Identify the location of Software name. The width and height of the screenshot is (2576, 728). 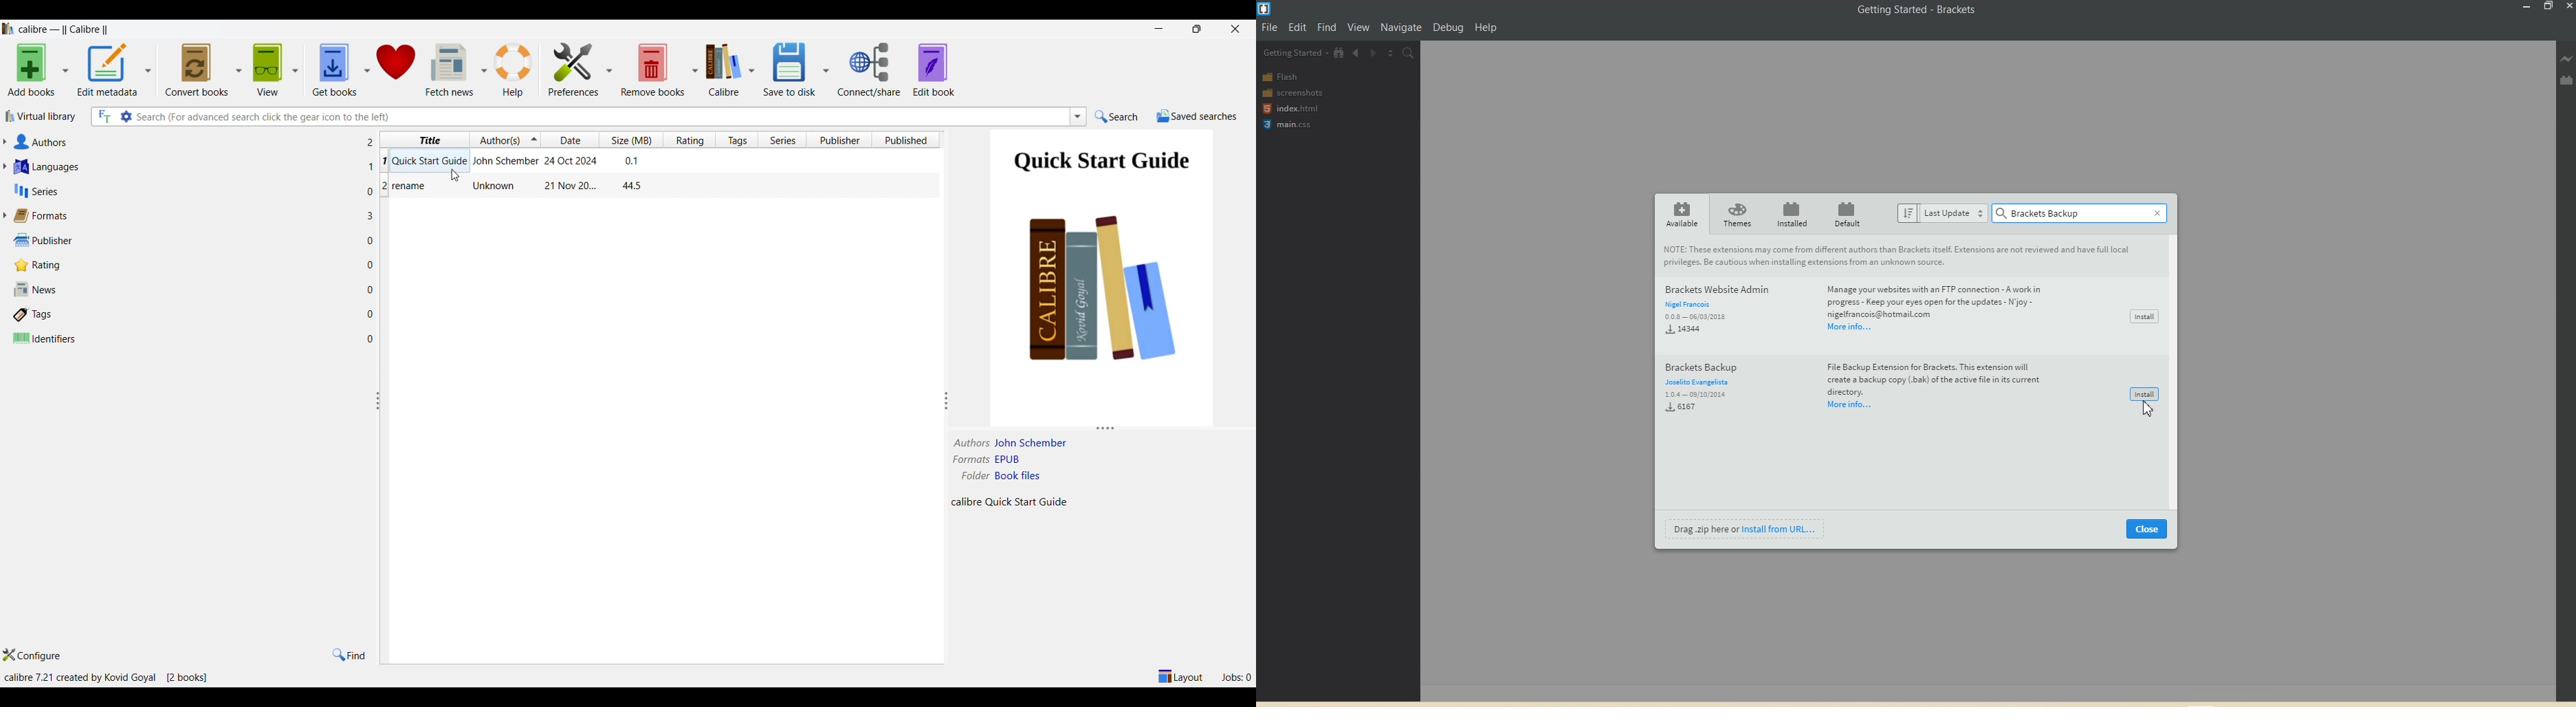
(66, 29).